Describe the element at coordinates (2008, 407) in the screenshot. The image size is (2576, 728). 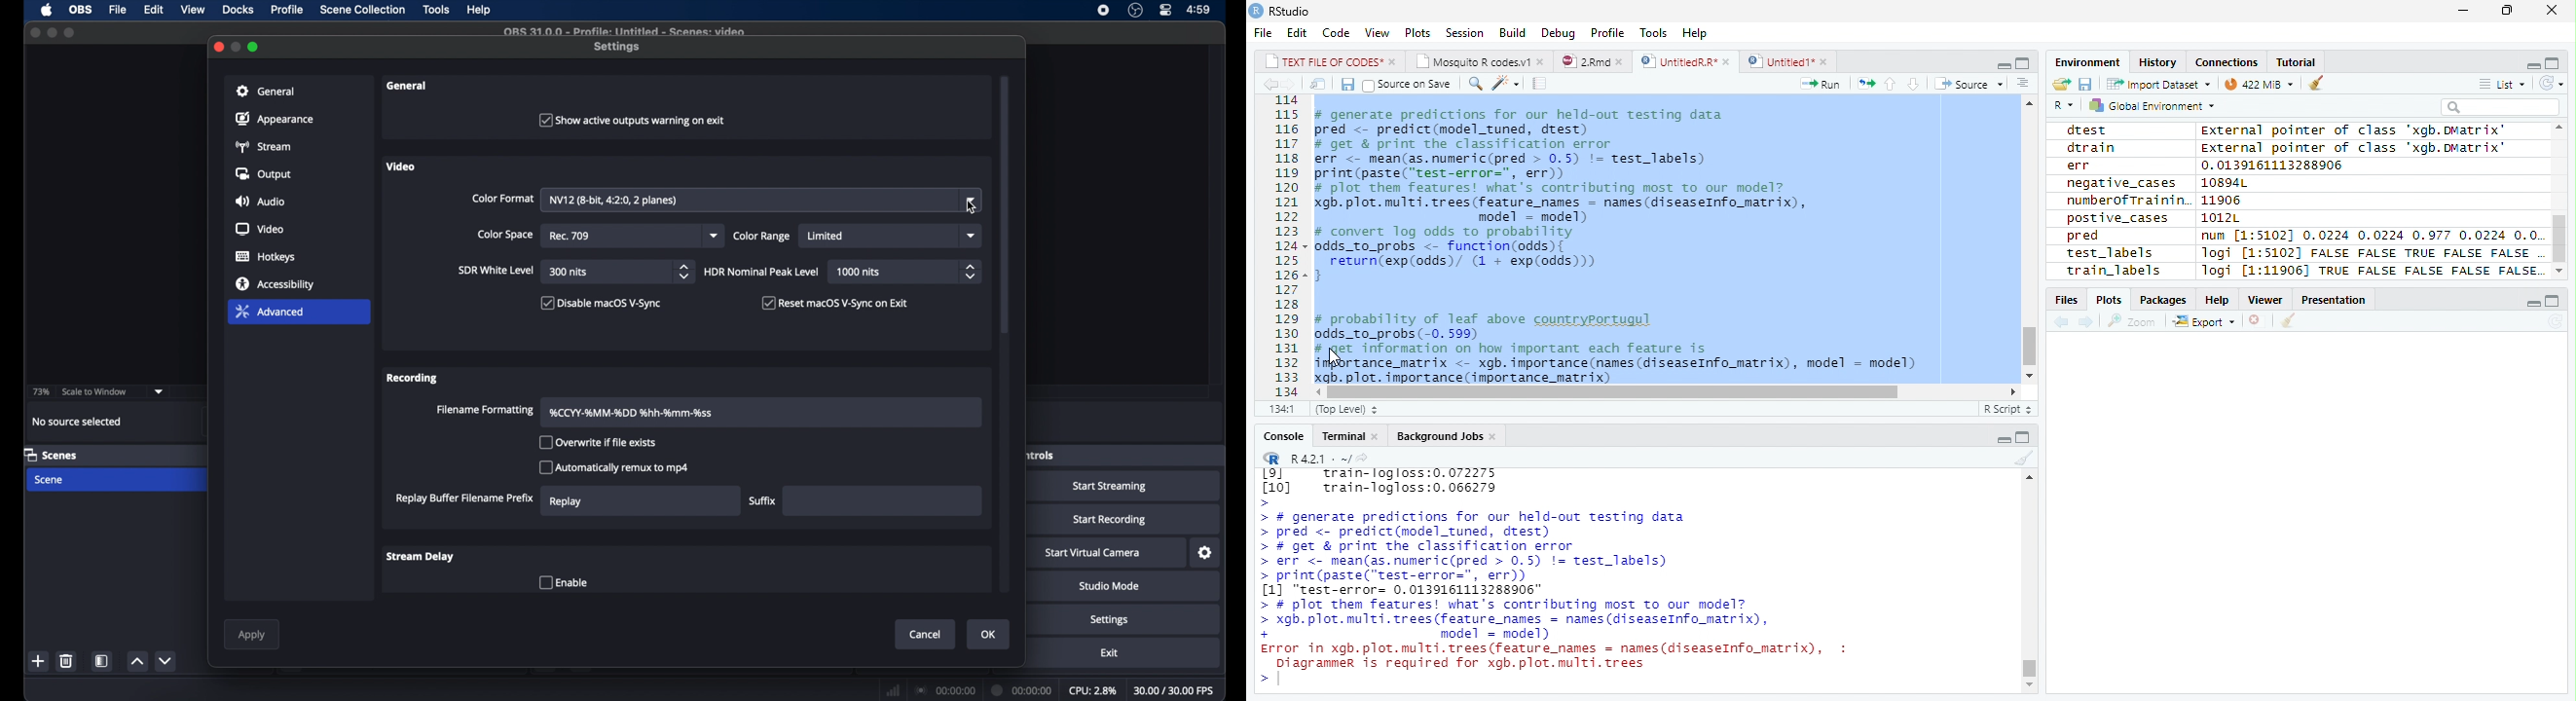
I see `R Script` at that location.